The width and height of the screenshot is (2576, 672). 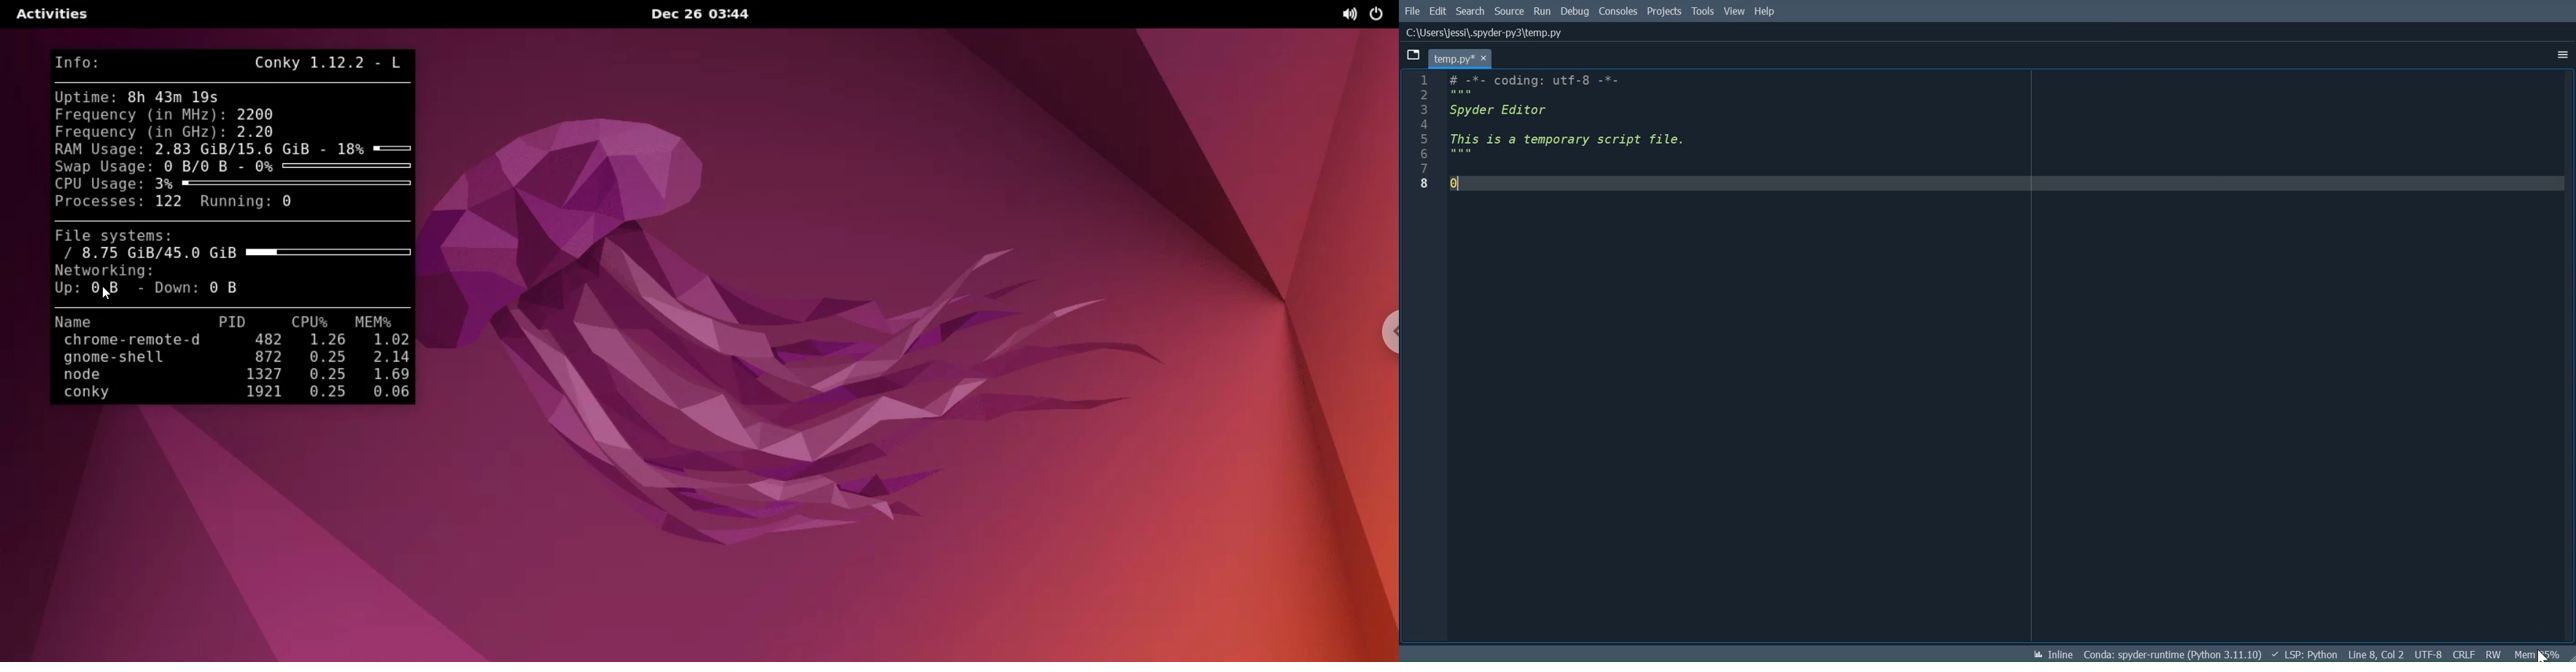 I want to click on Language, so click(x=2305, y=655).